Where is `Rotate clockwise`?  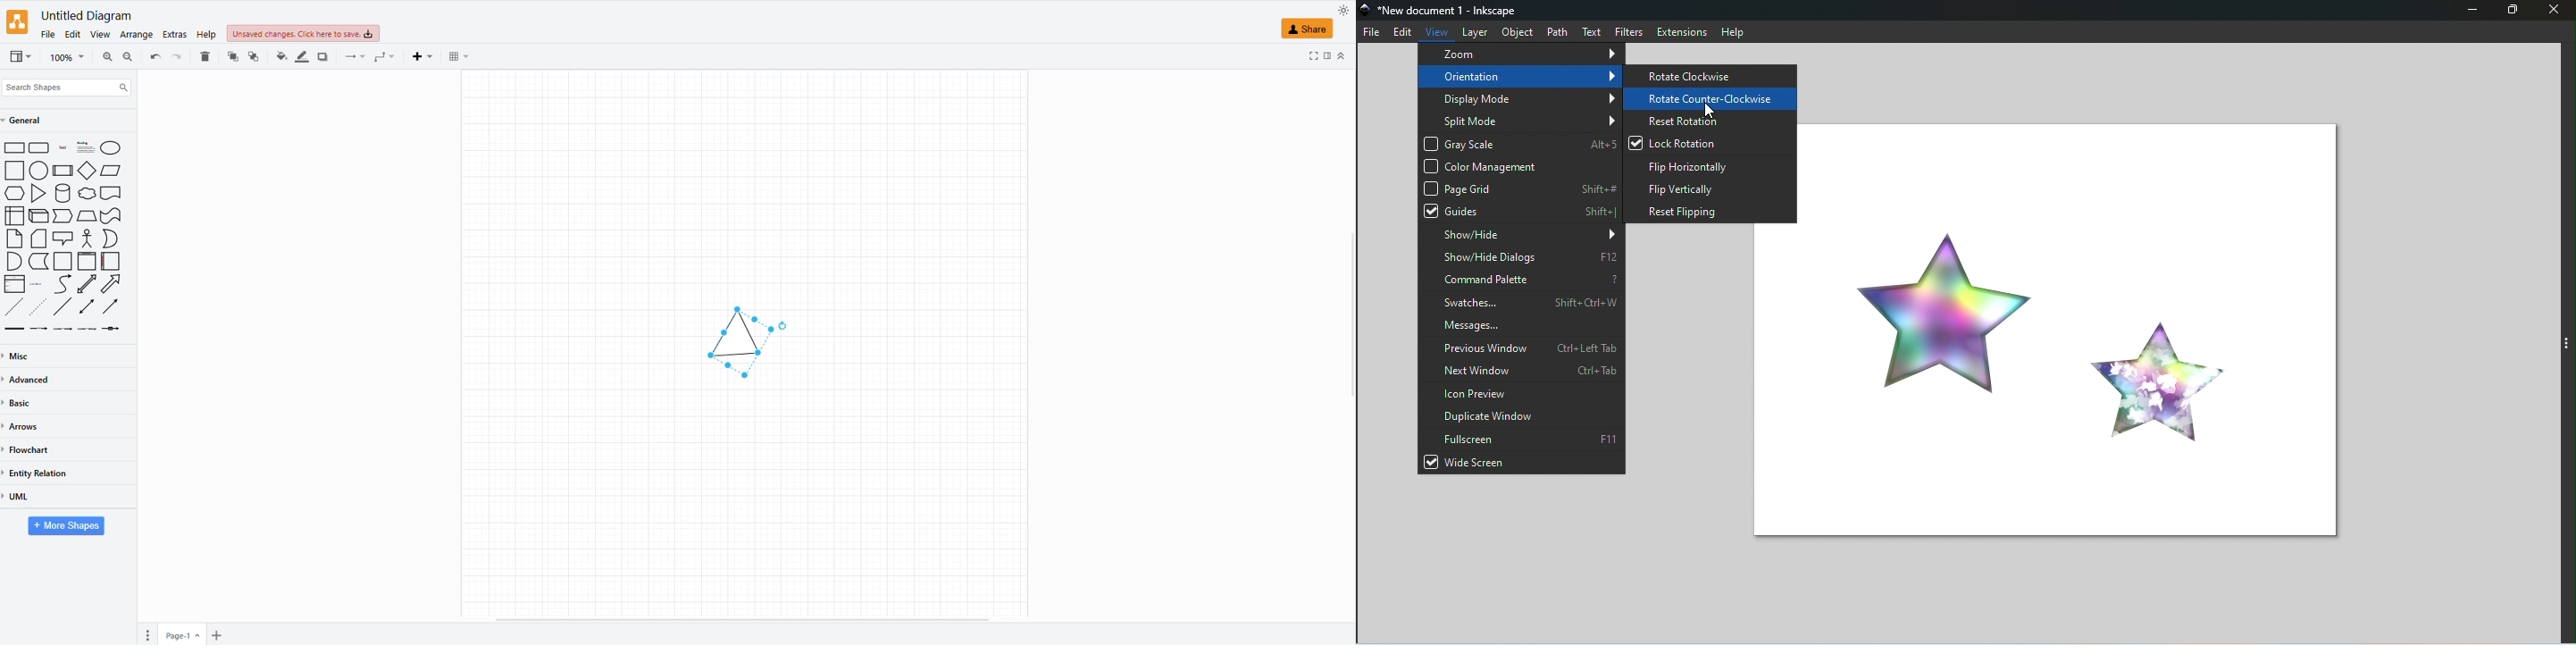
Rotate clockwise is located at coordinates (1708, 76).